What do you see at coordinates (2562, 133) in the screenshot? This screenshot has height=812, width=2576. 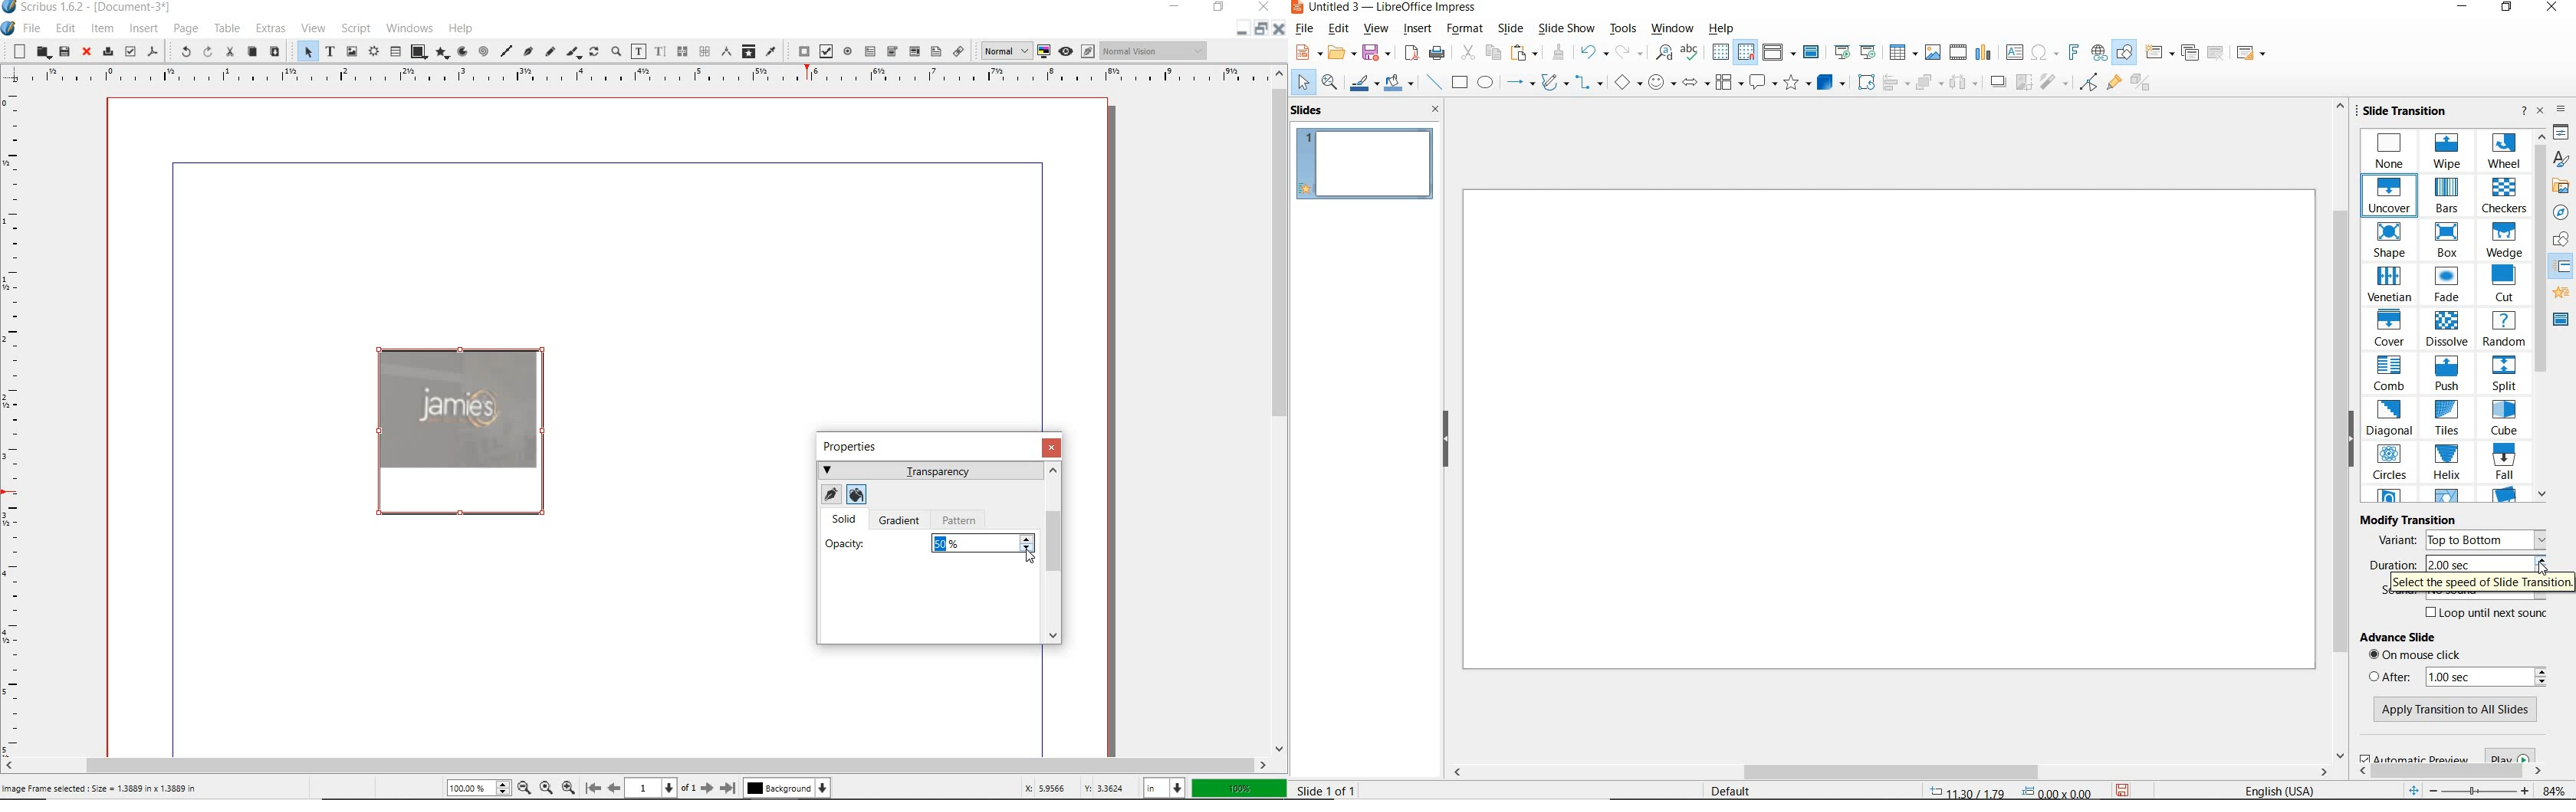 I see `PROPERTIES` at bounding box center [2562, 133].